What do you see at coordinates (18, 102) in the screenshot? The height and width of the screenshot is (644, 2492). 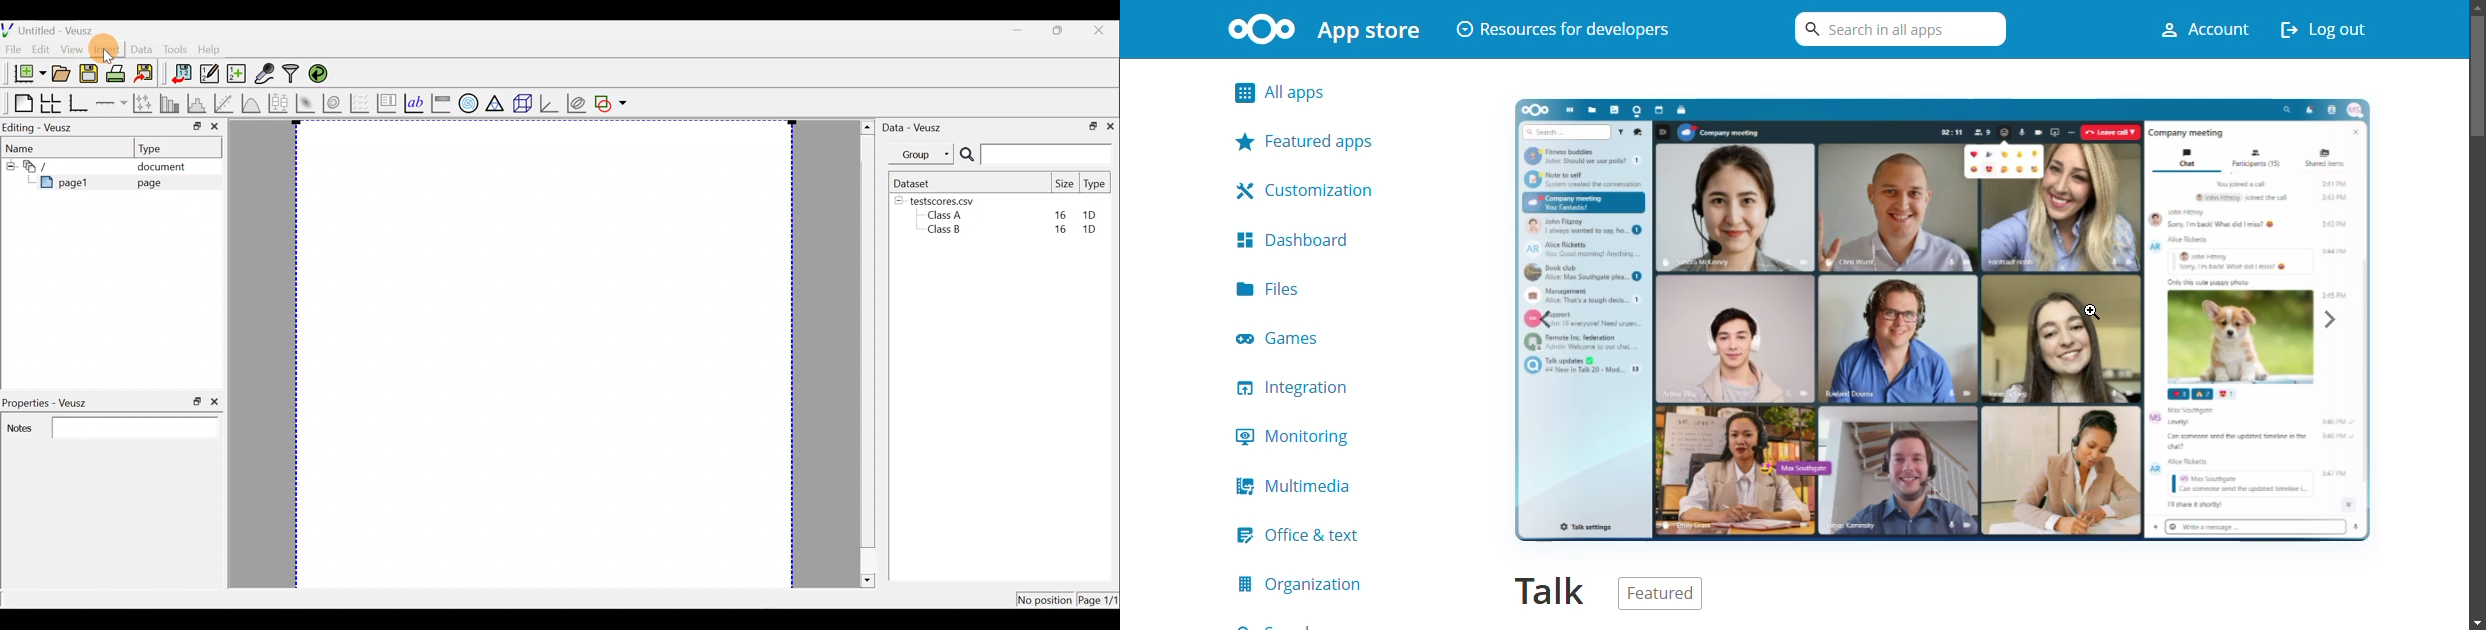 I see `Blank page` at bounding box center [18, 102].